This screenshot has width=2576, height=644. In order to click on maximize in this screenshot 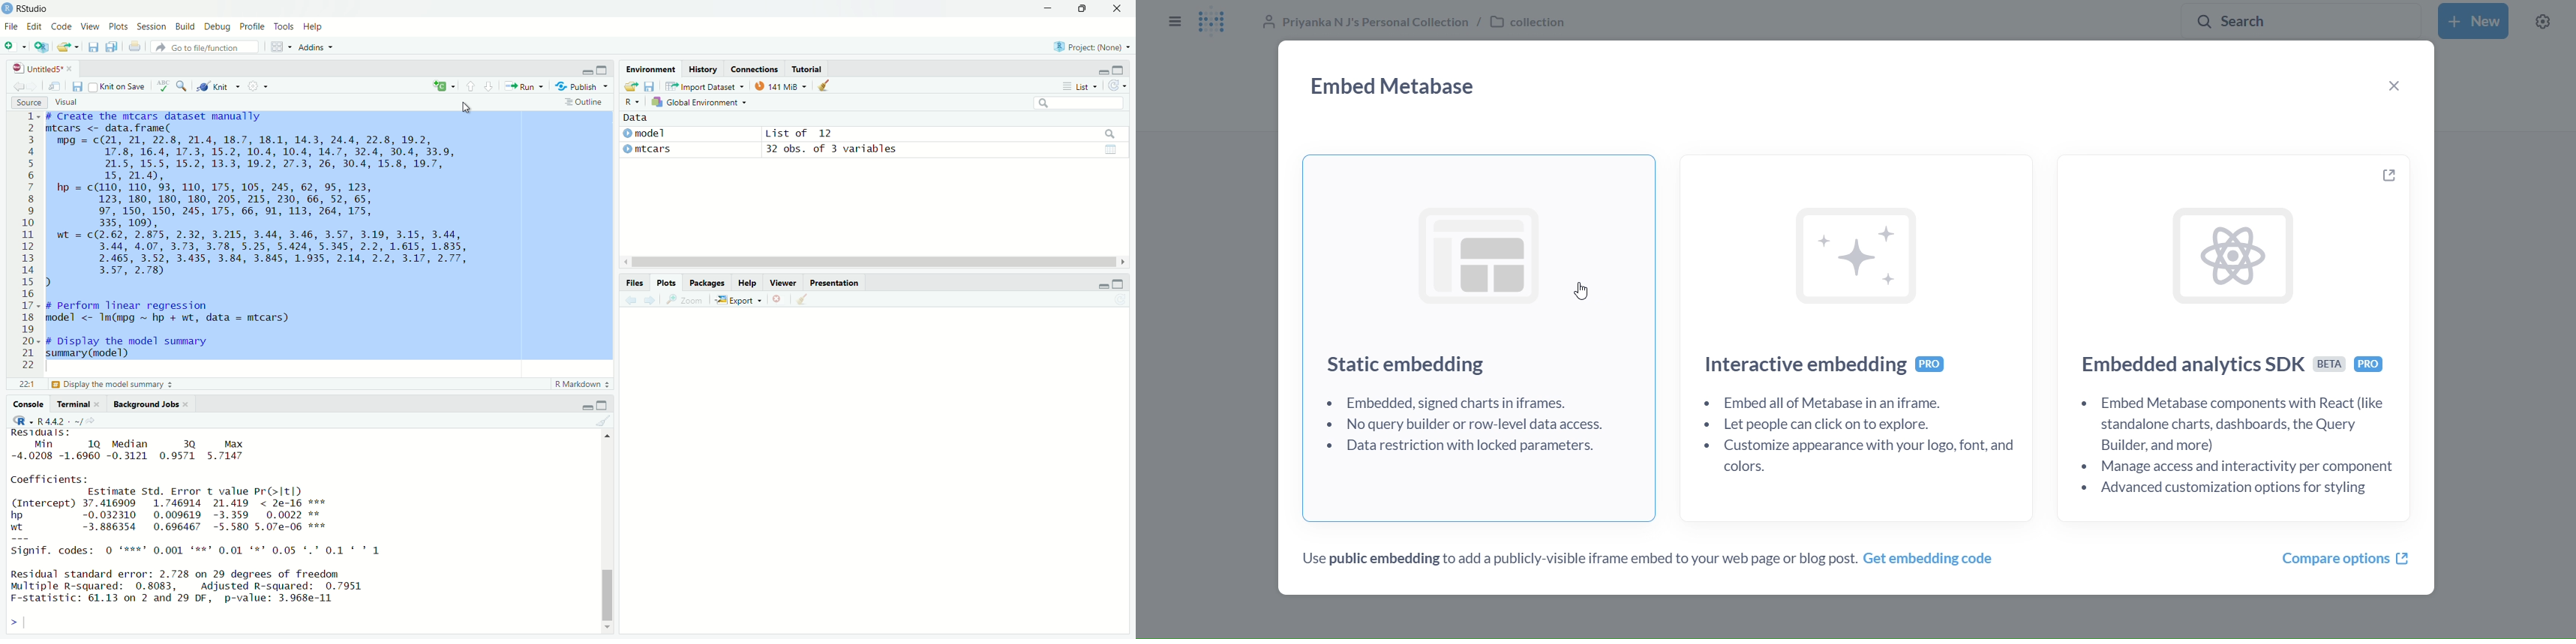, I will do `click(1118, 70)`.